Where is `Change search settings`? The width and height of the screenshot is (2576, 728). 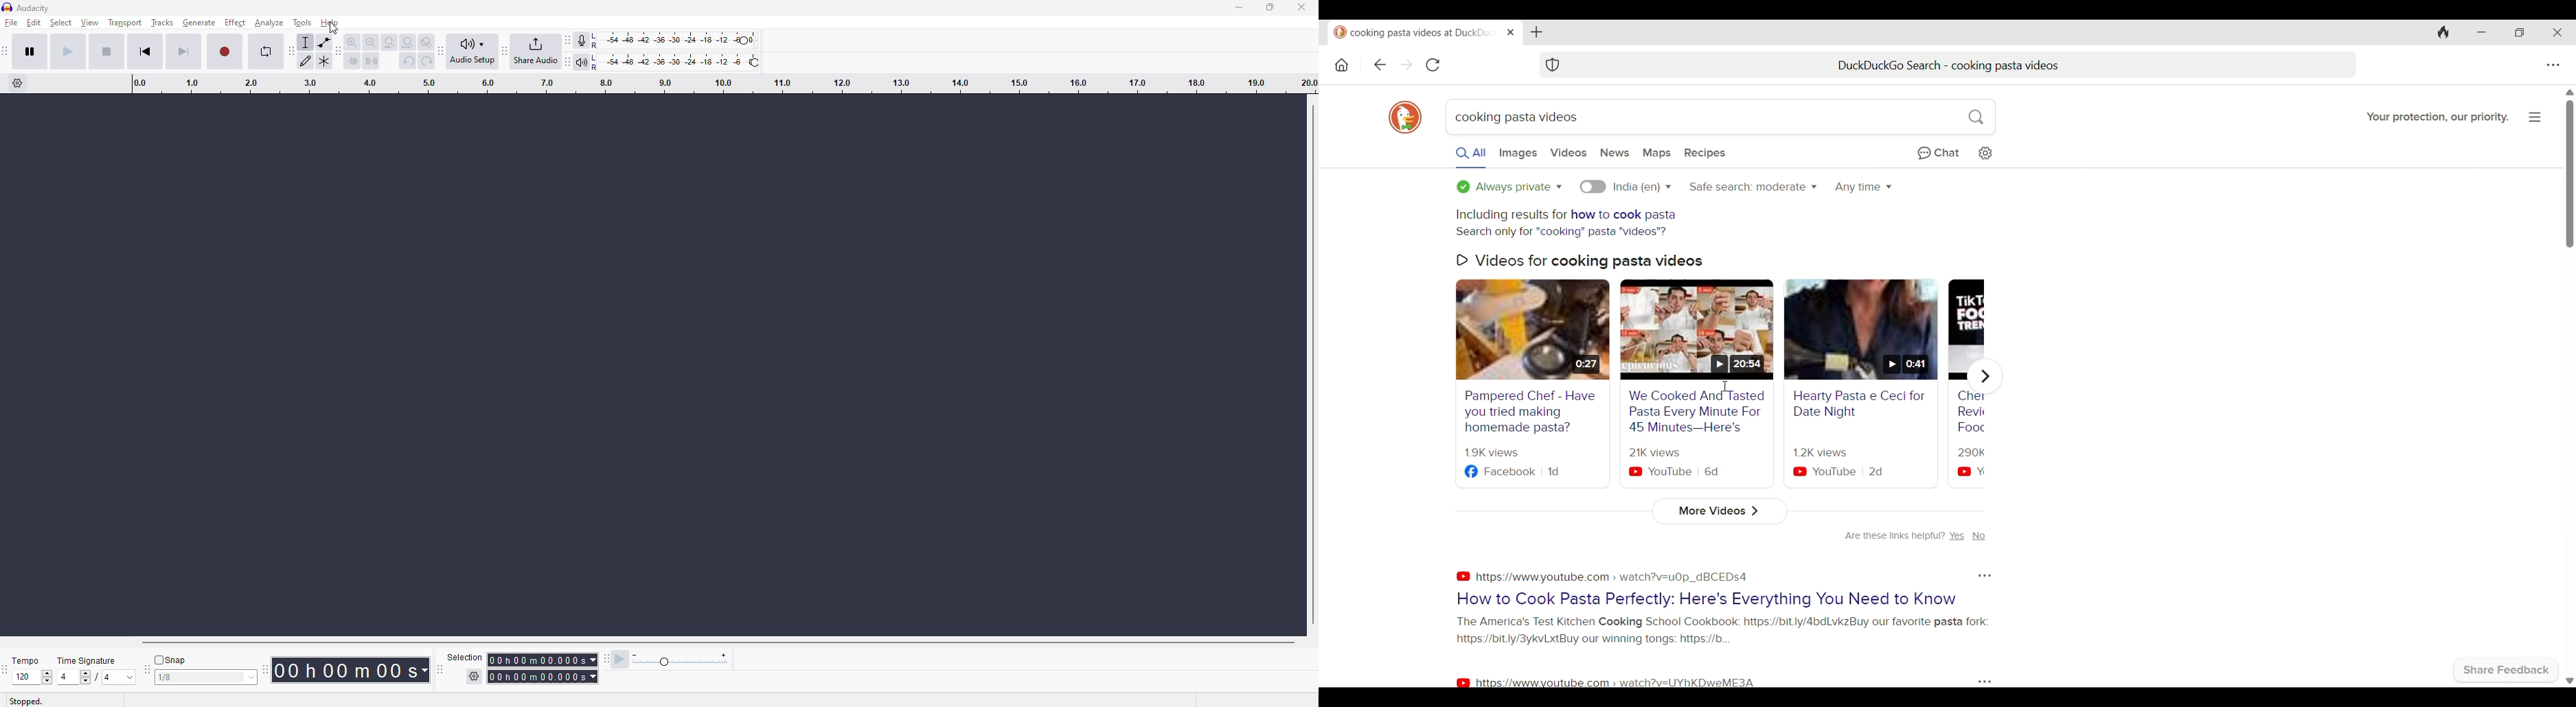
Change search settings is located at coordinates (1985, 154).